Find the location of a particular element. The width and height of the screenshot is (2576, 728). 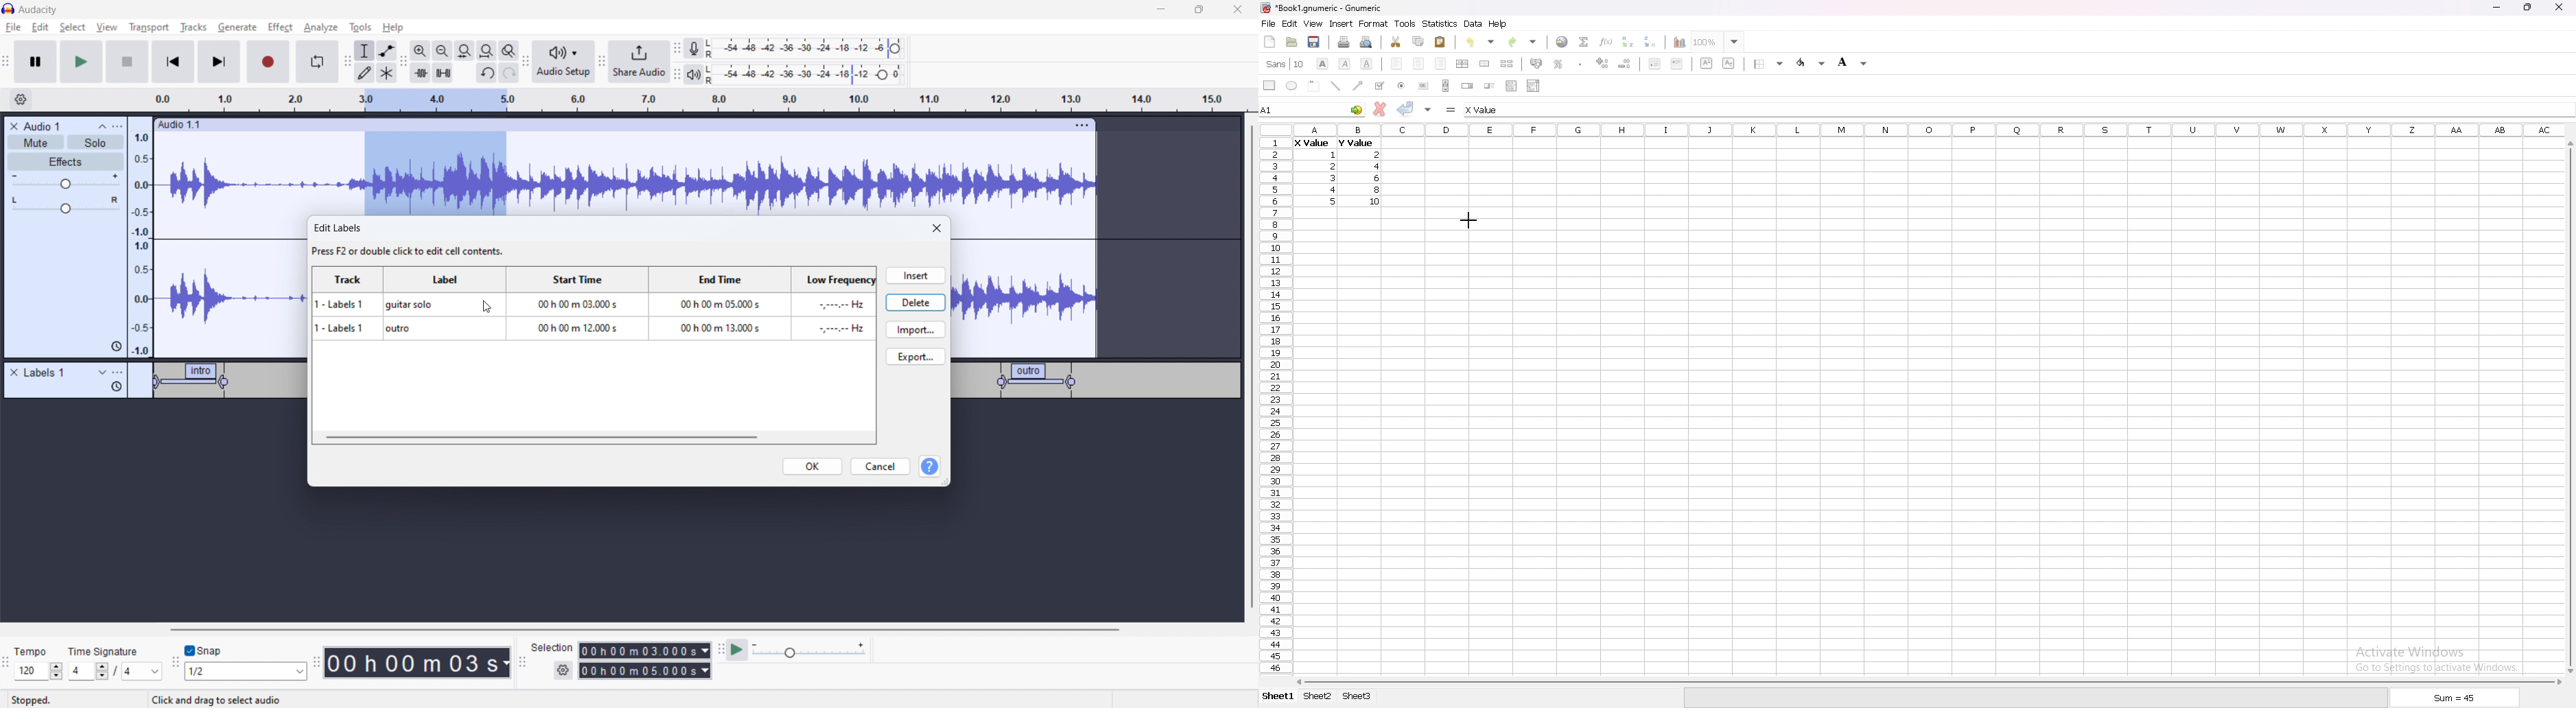

trim audio outside selection is located at coordinates (421, 72).